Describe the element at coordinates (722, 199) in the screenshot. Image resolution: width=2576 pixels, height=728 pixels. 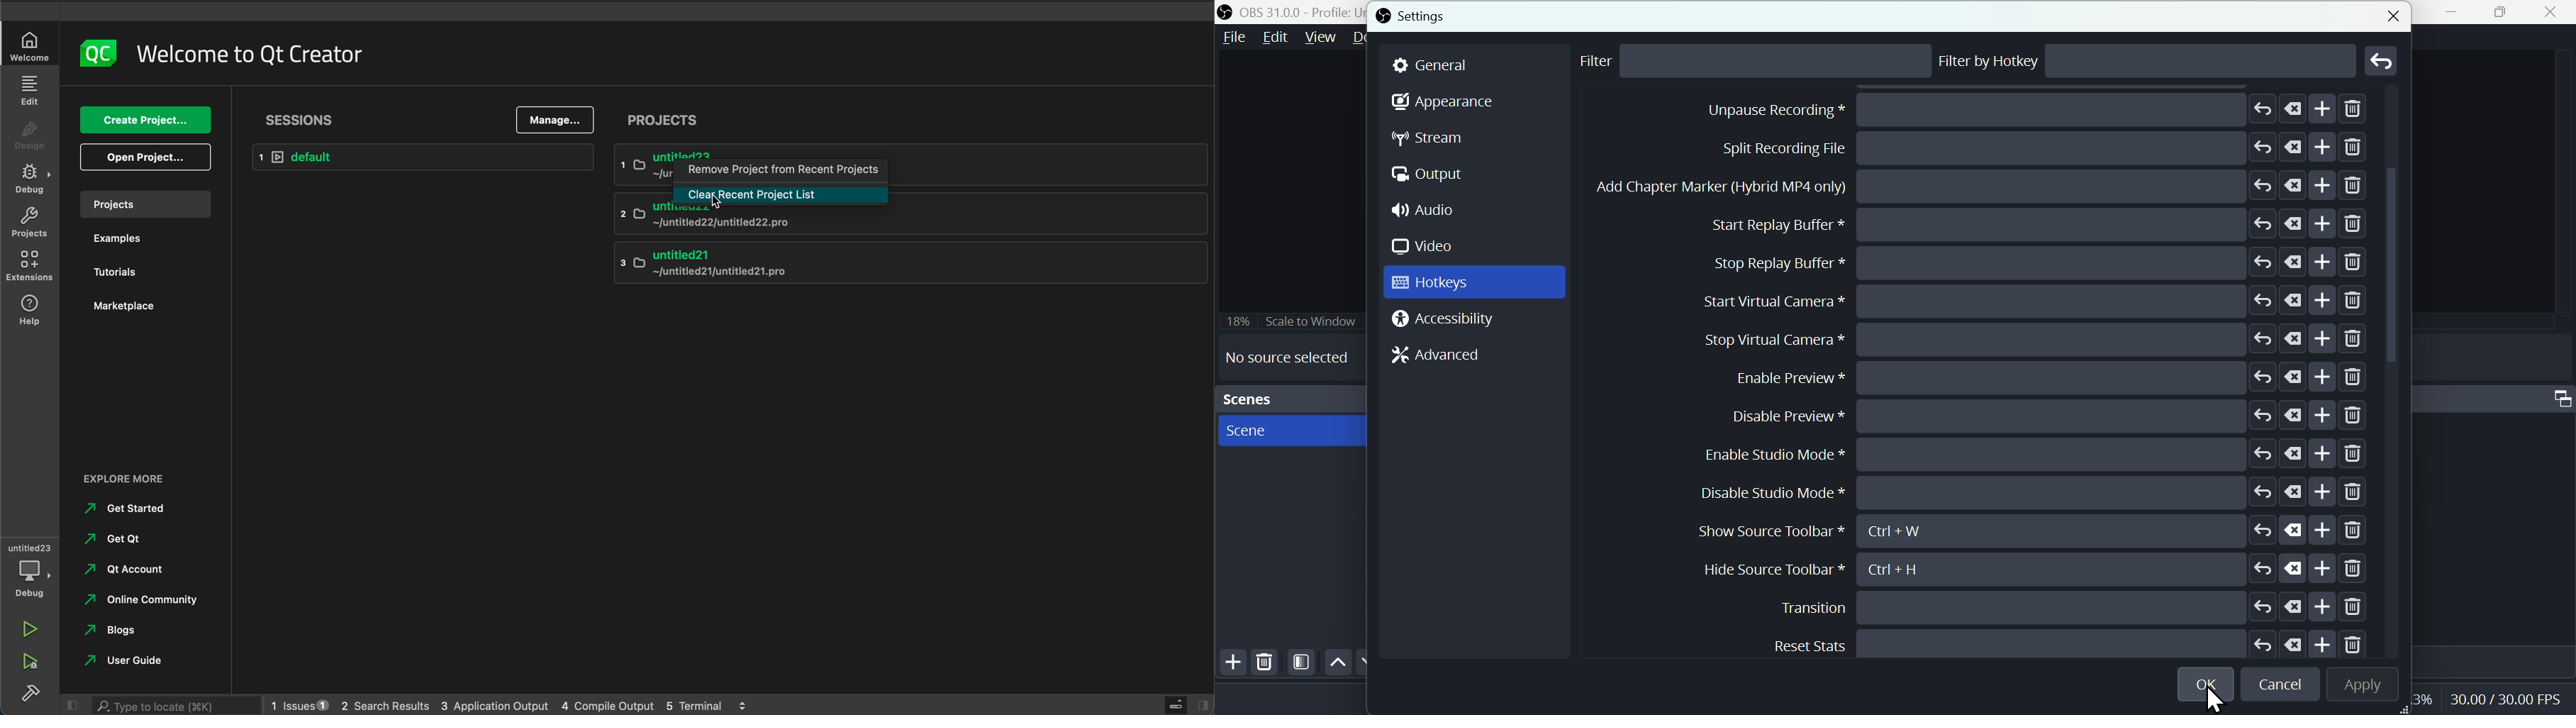
I see `cursor` at that location.